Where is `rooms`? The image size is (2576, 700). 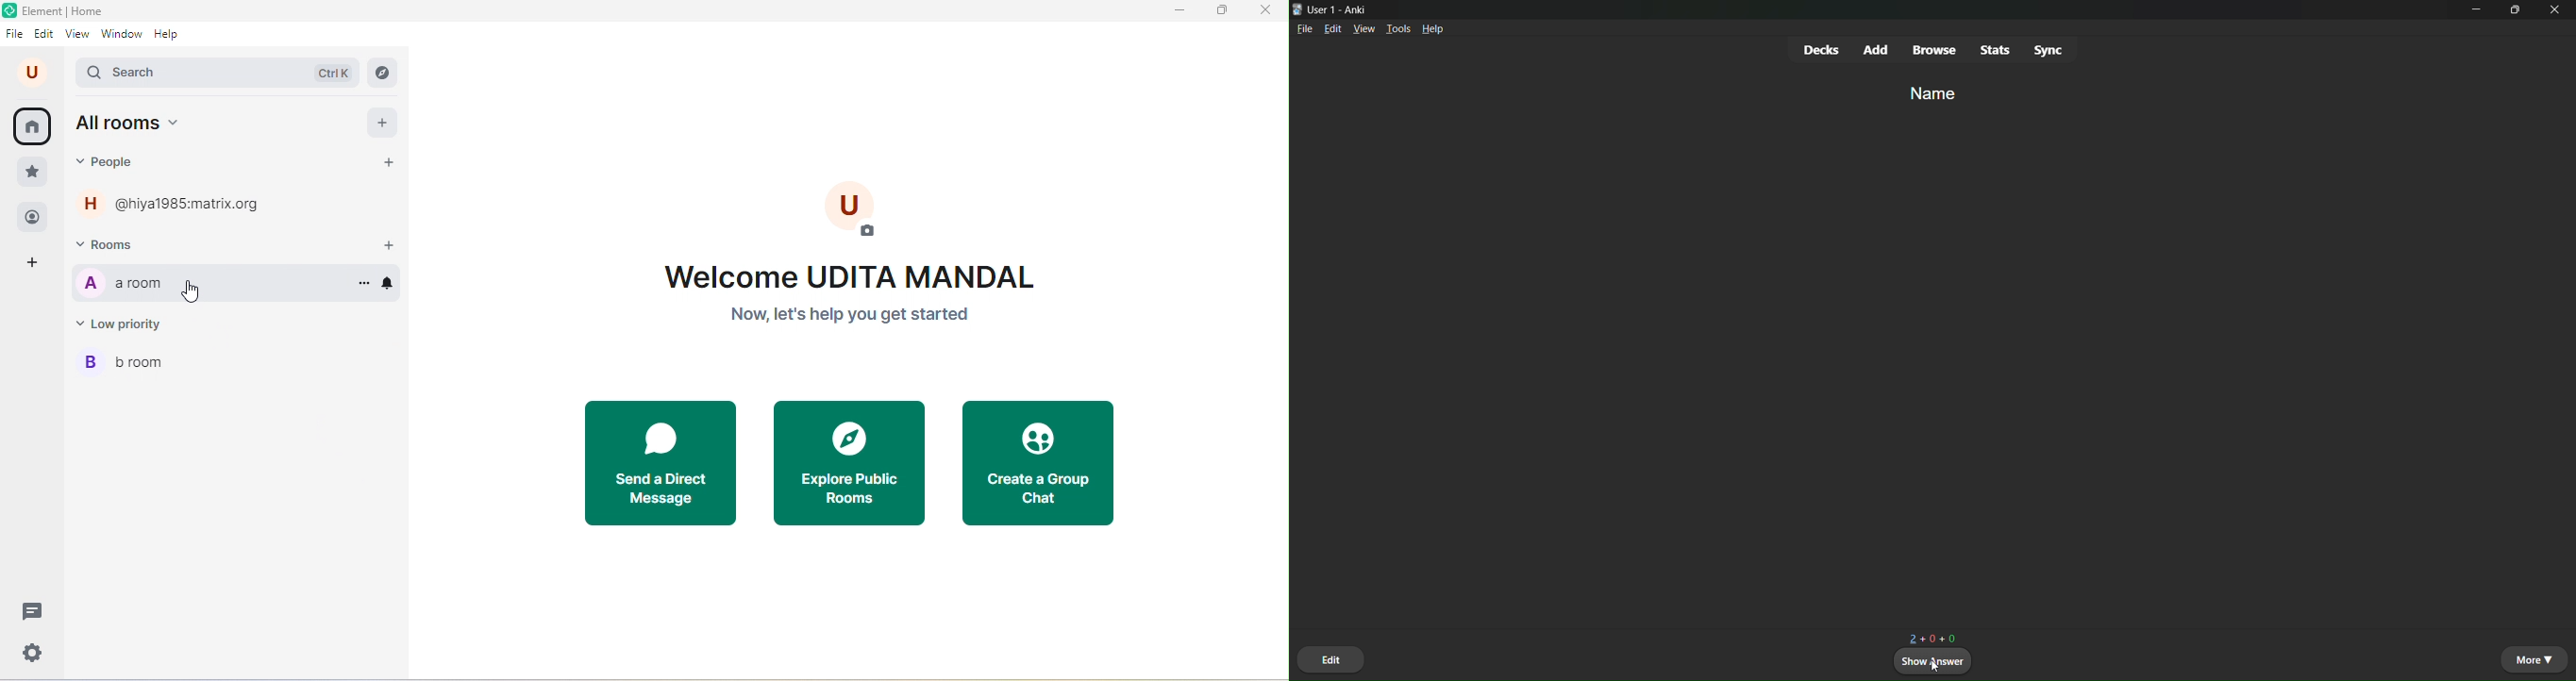 rooms is located at coordinates (109, 242).